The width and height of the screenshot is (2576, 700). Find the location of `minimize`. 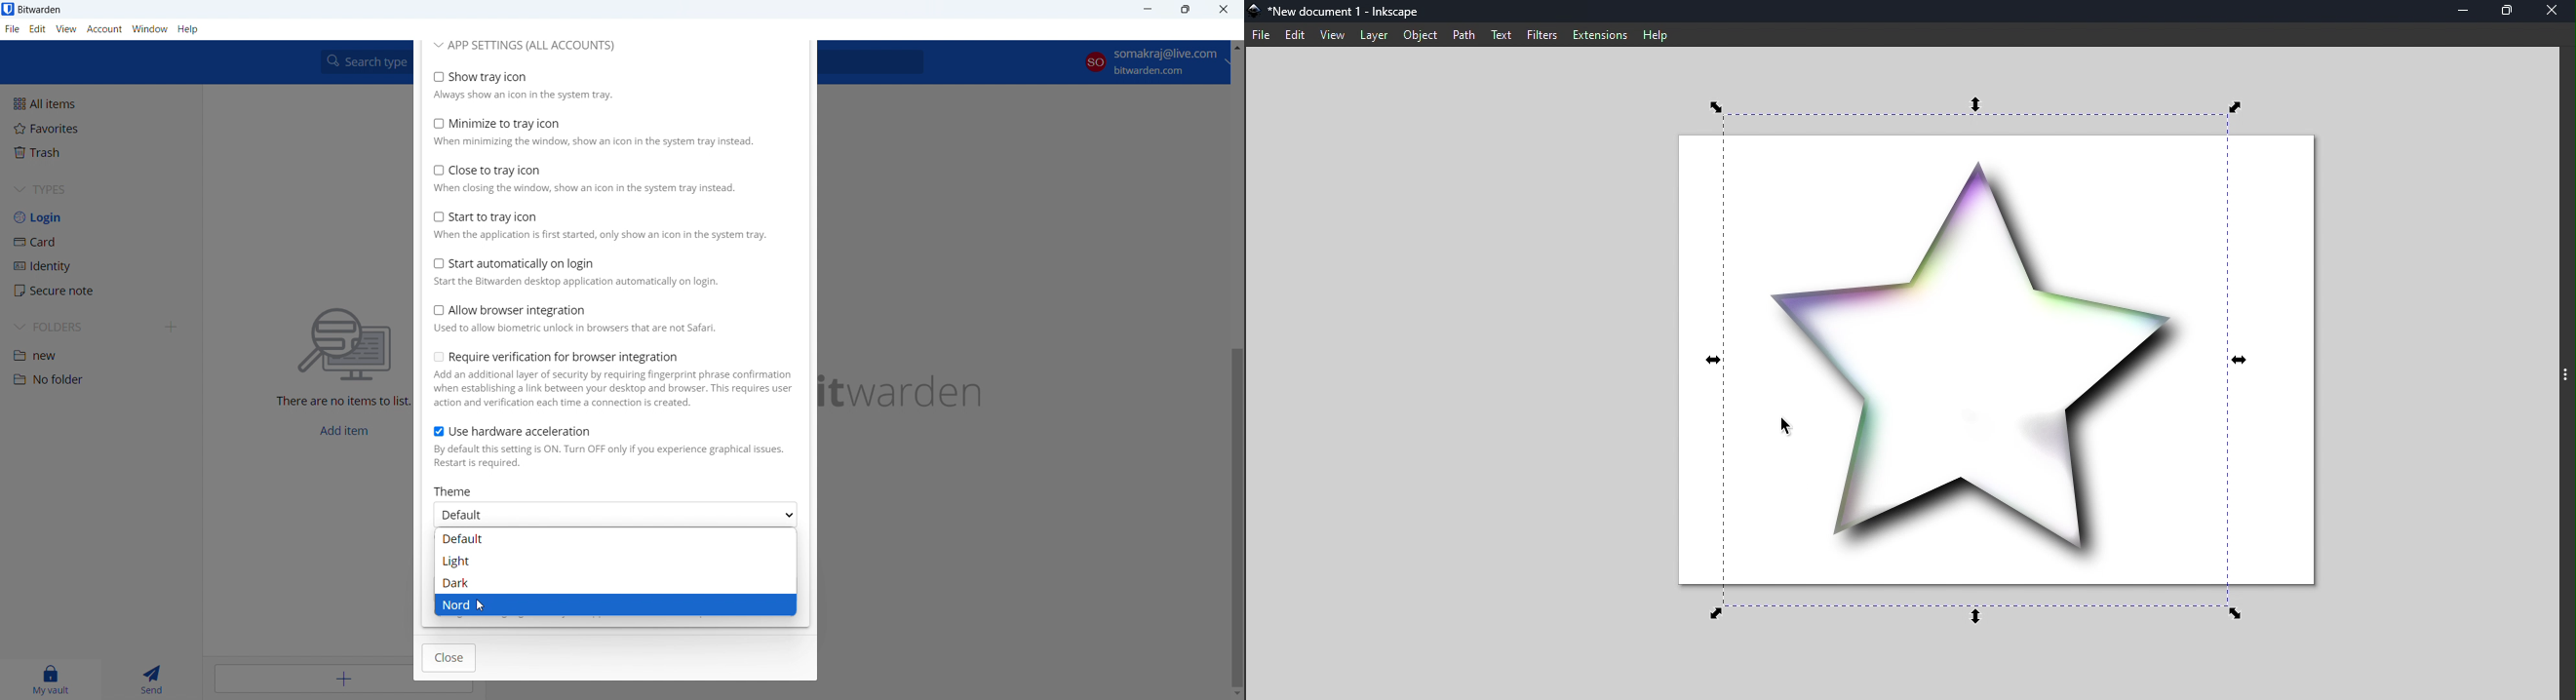

minimize is located at coordinates (1147, 10).